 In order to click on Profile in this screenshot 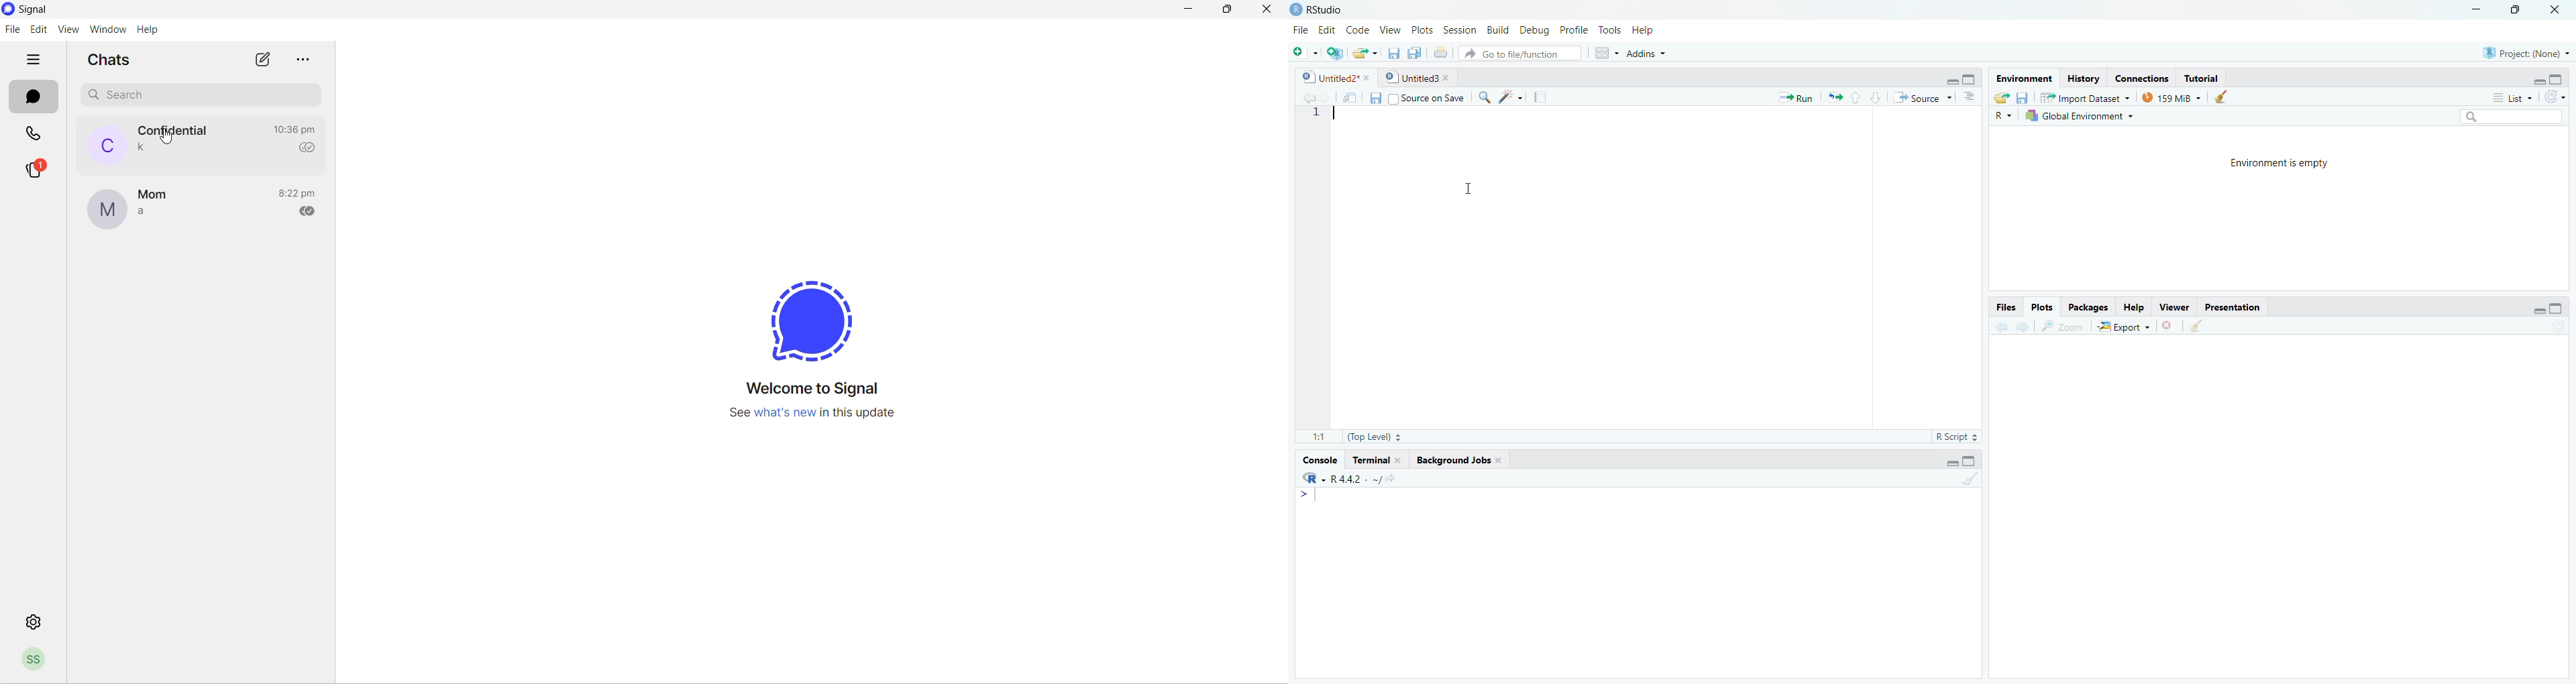, I will do `click(1573, 30)`.